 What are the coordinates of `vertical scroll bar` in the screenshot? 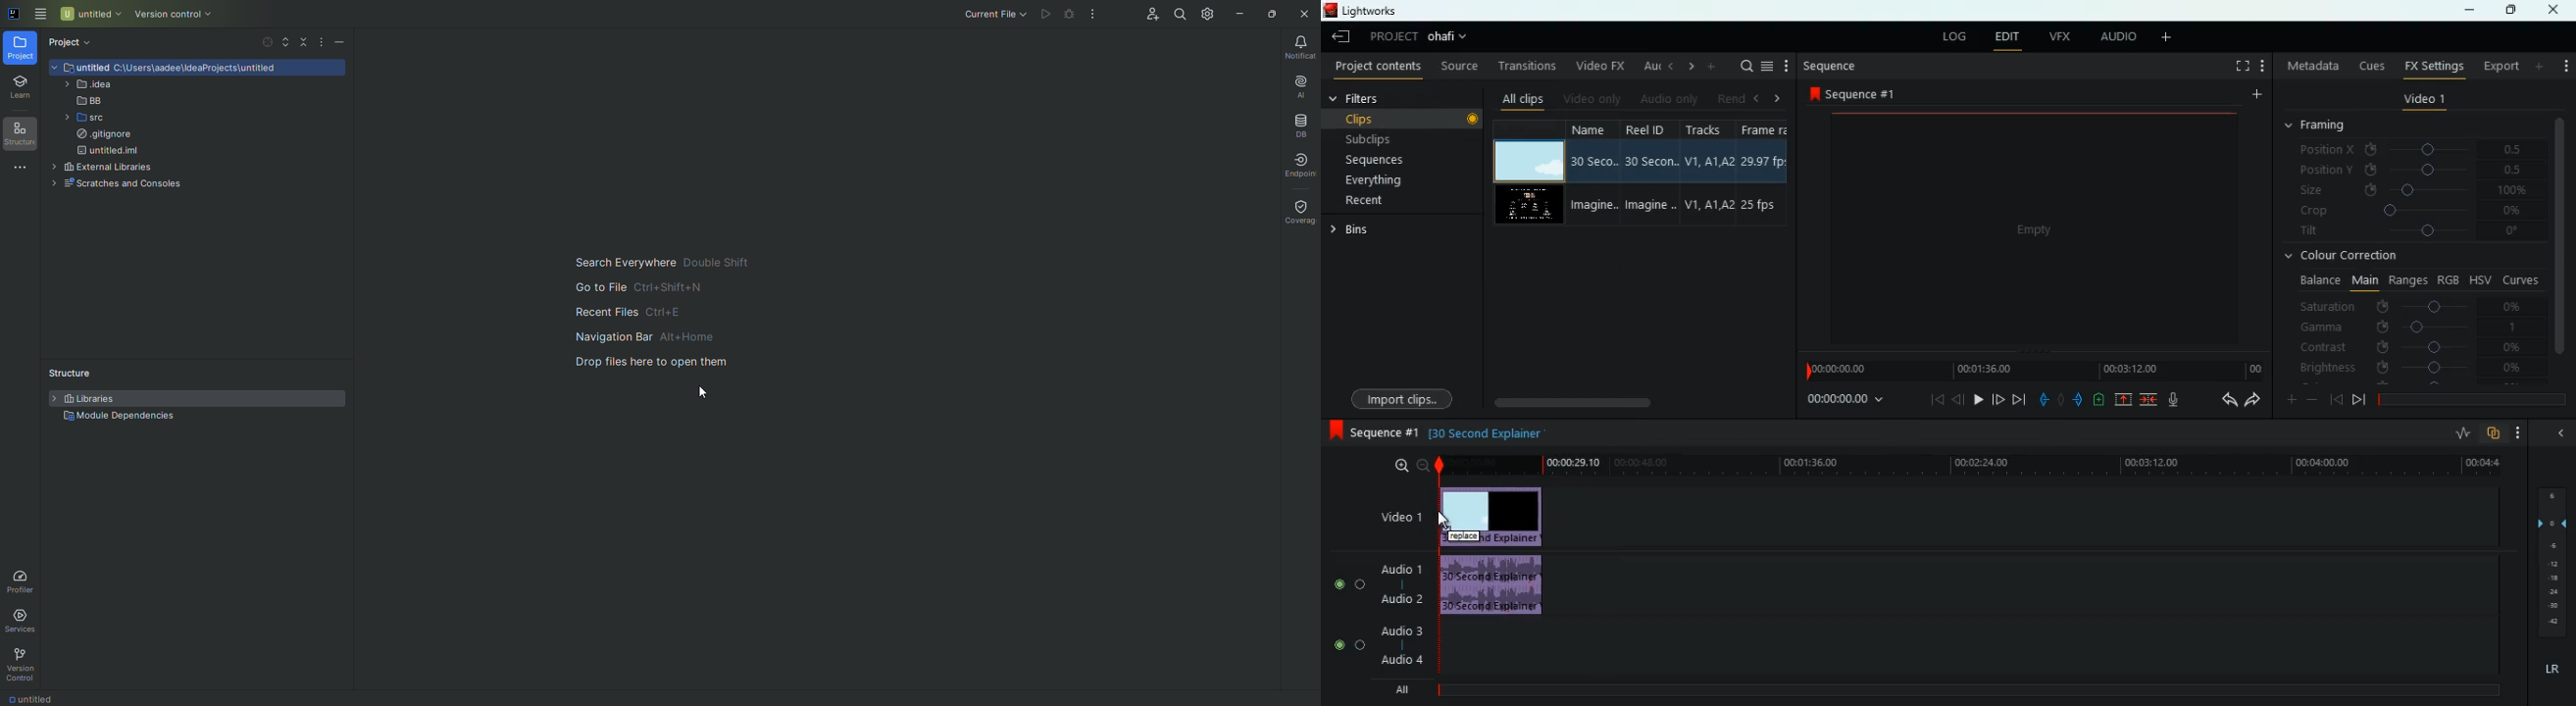 It's located at (2560, 234).